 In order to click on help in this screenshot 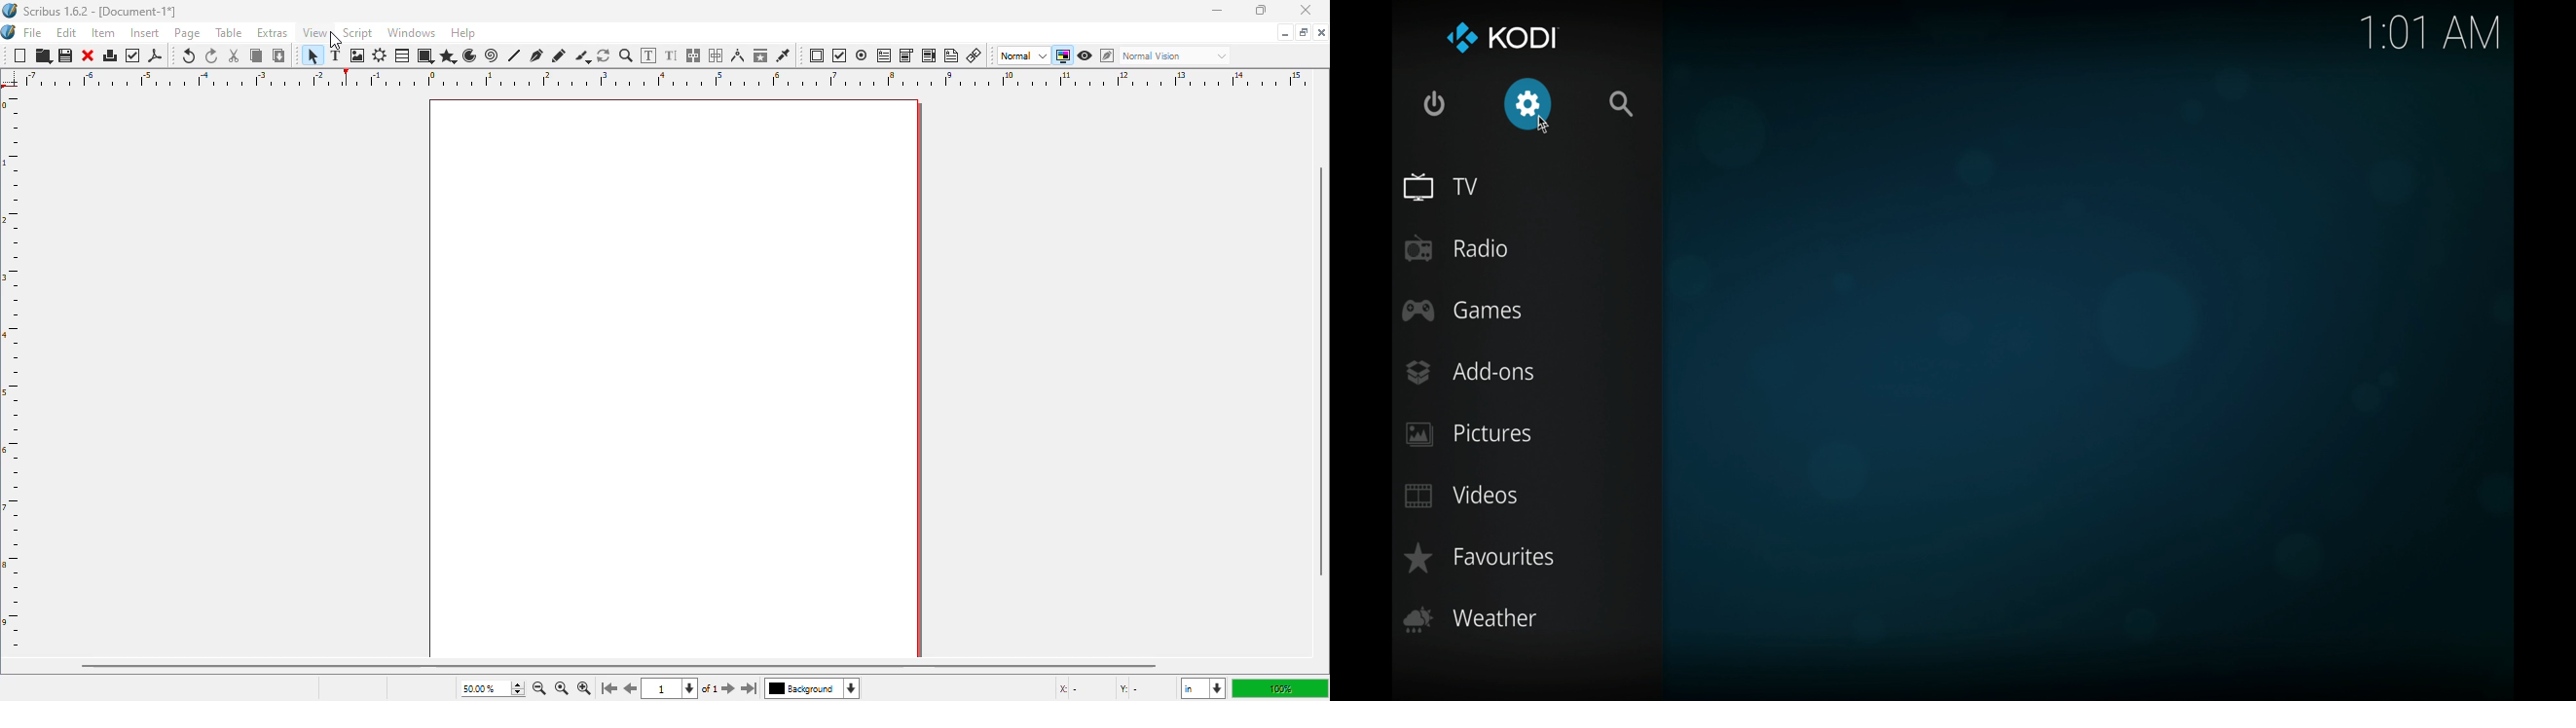, I will do `click(463, 33)`.